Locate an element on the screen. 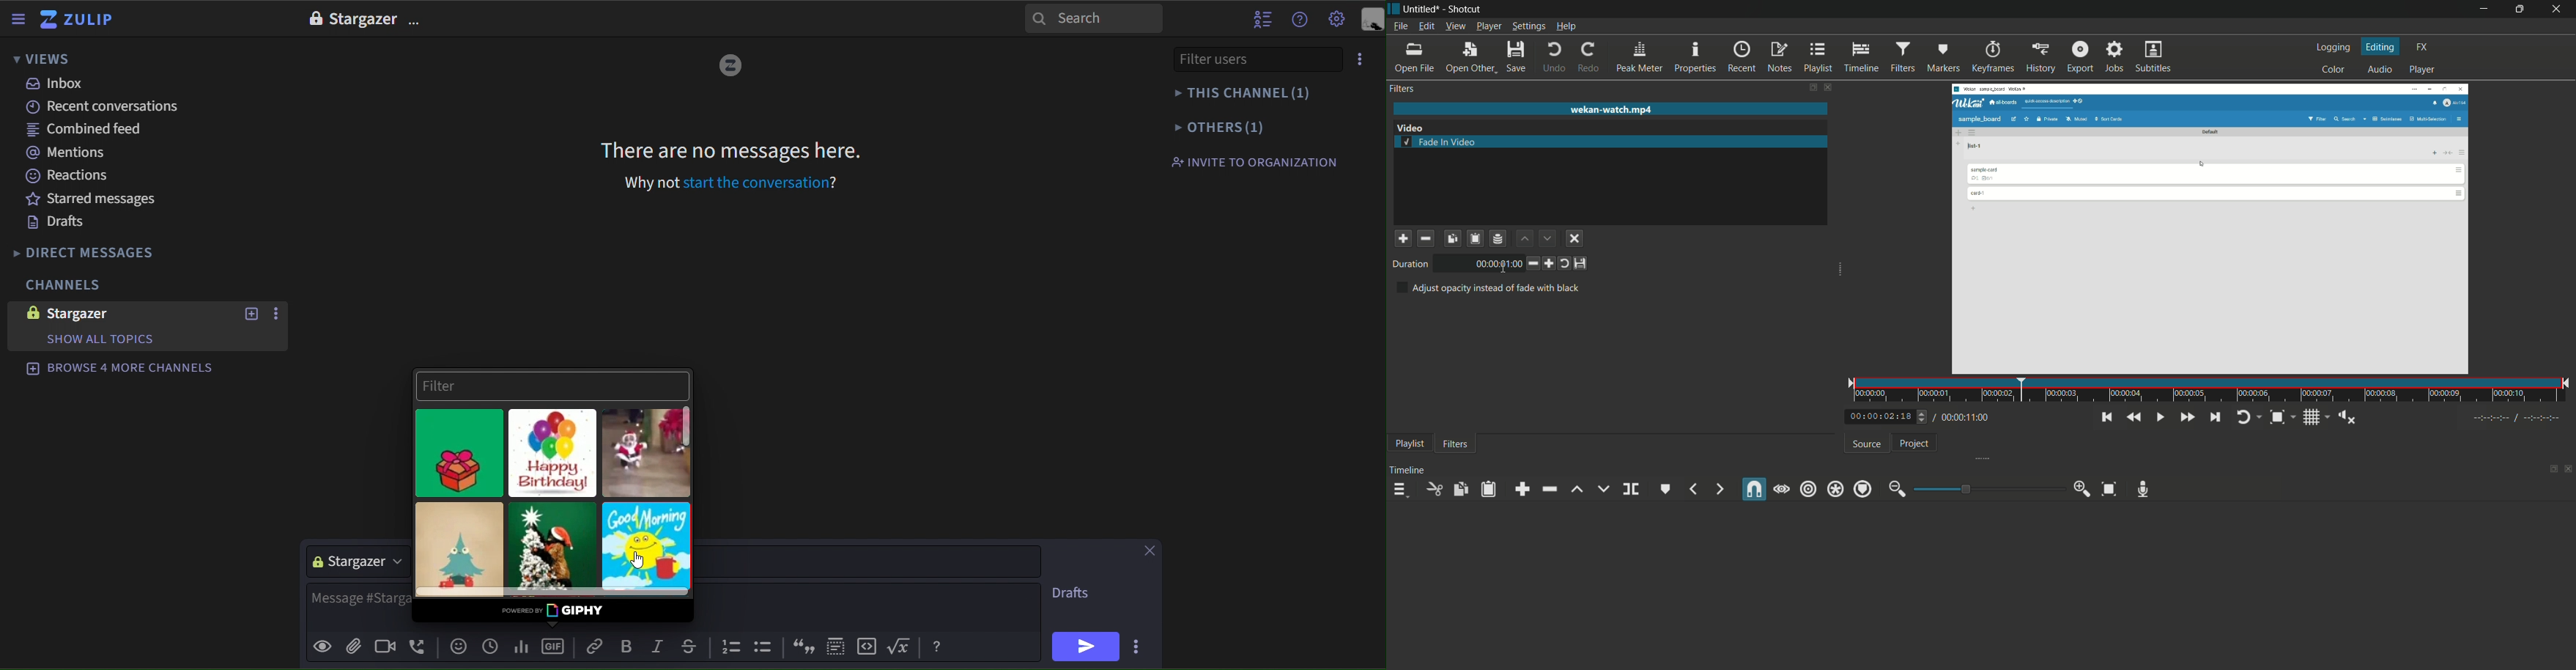 The image size is (2576, 672). bold is located at coordinates (626, 647).